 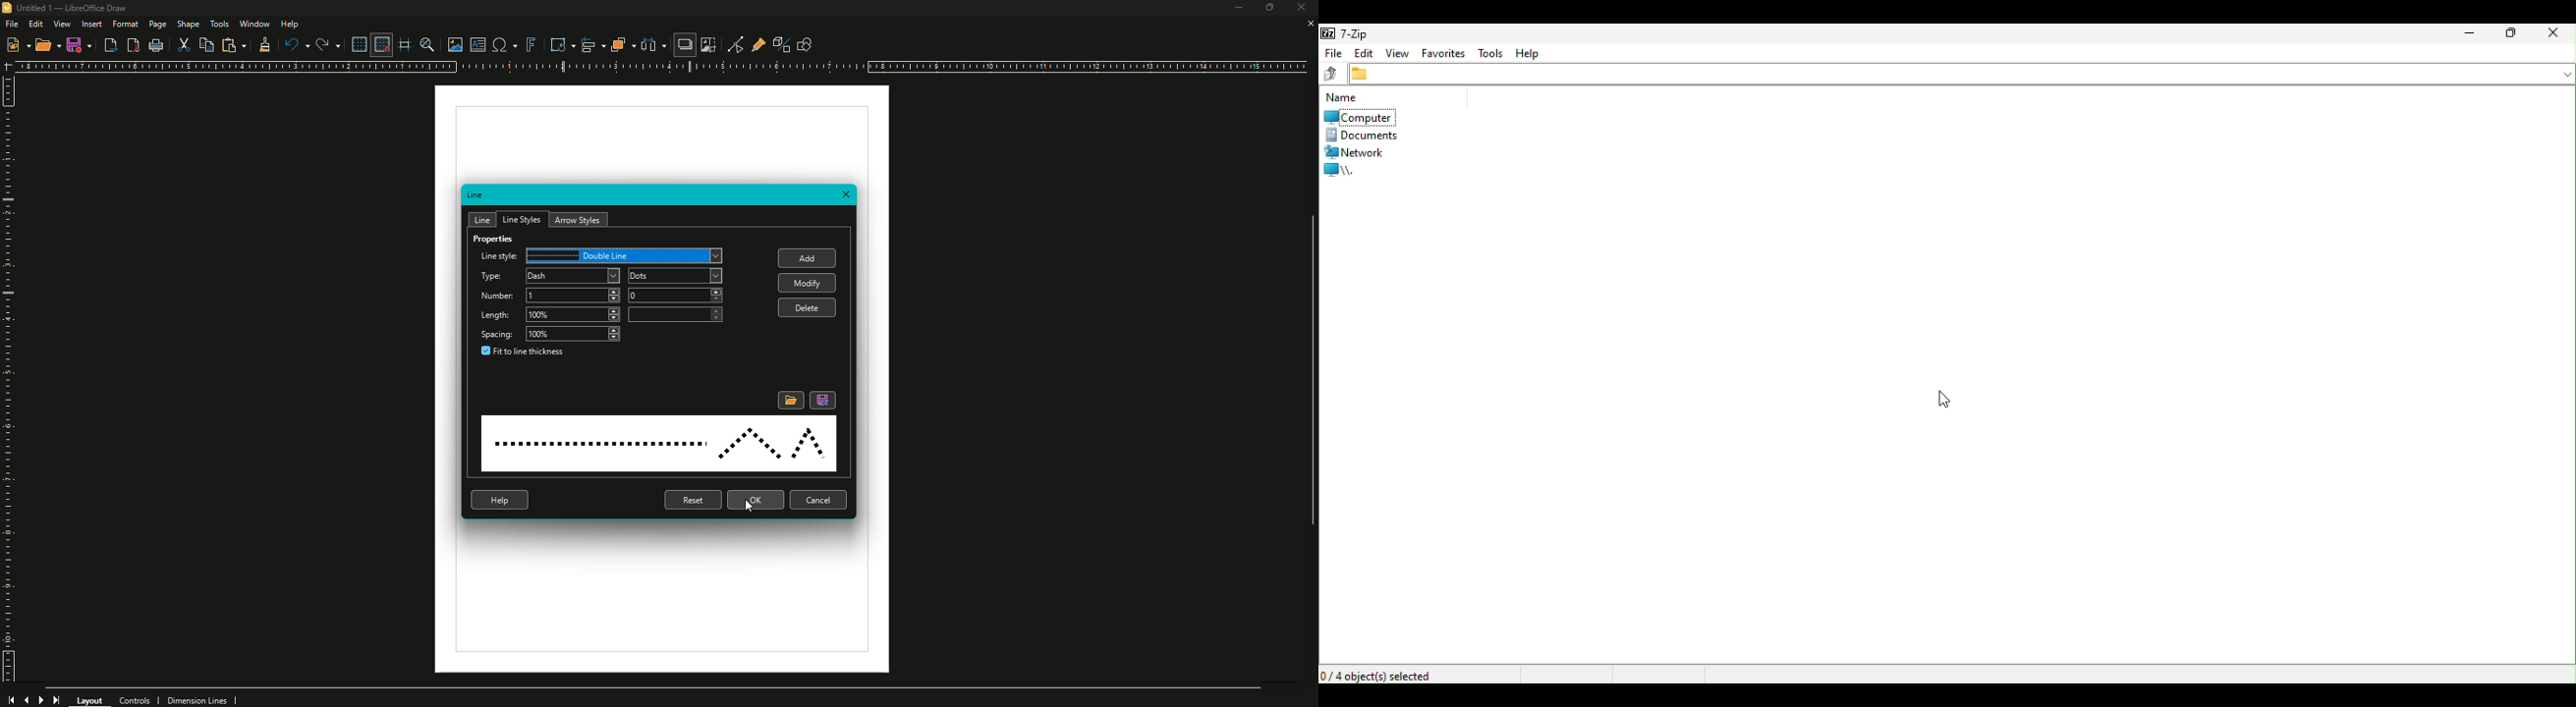 What do you see at coordinates (810, 259) in the screenshot?
I see `Add` at bounding box center [810, 259].